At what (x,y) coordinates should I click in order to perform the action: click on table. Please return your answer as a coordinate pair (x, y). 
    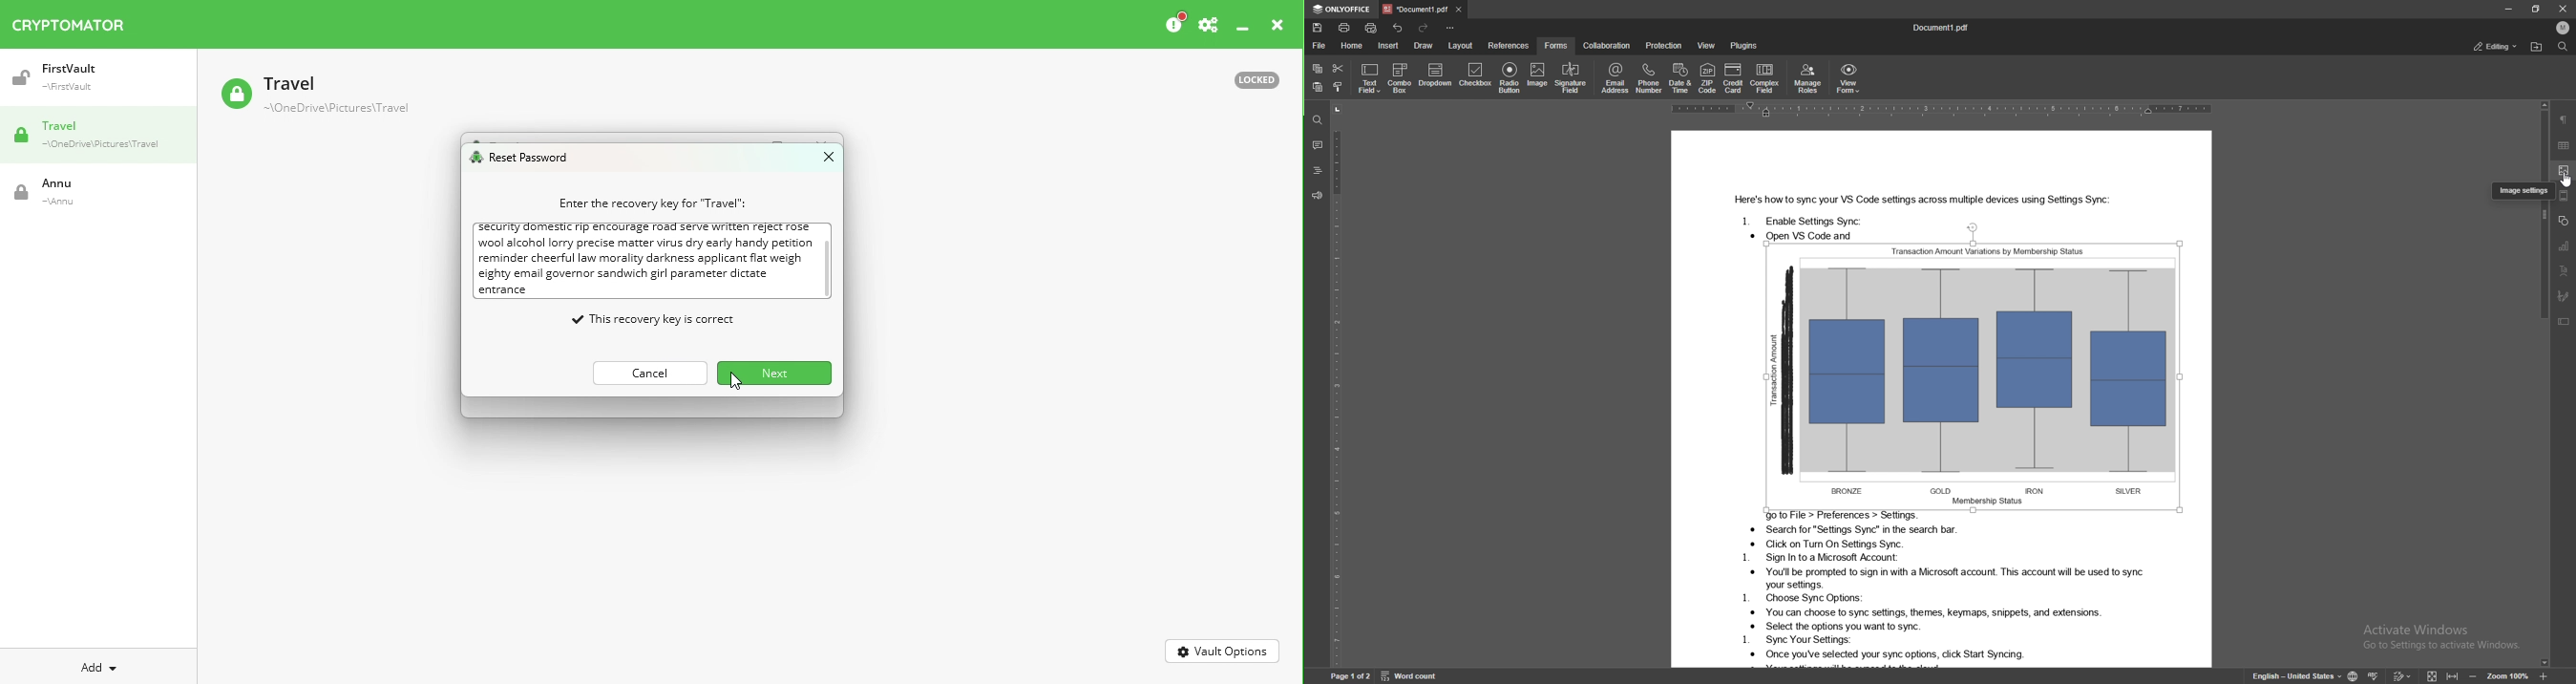
    Looking at the image, I should click on (2564, 144).